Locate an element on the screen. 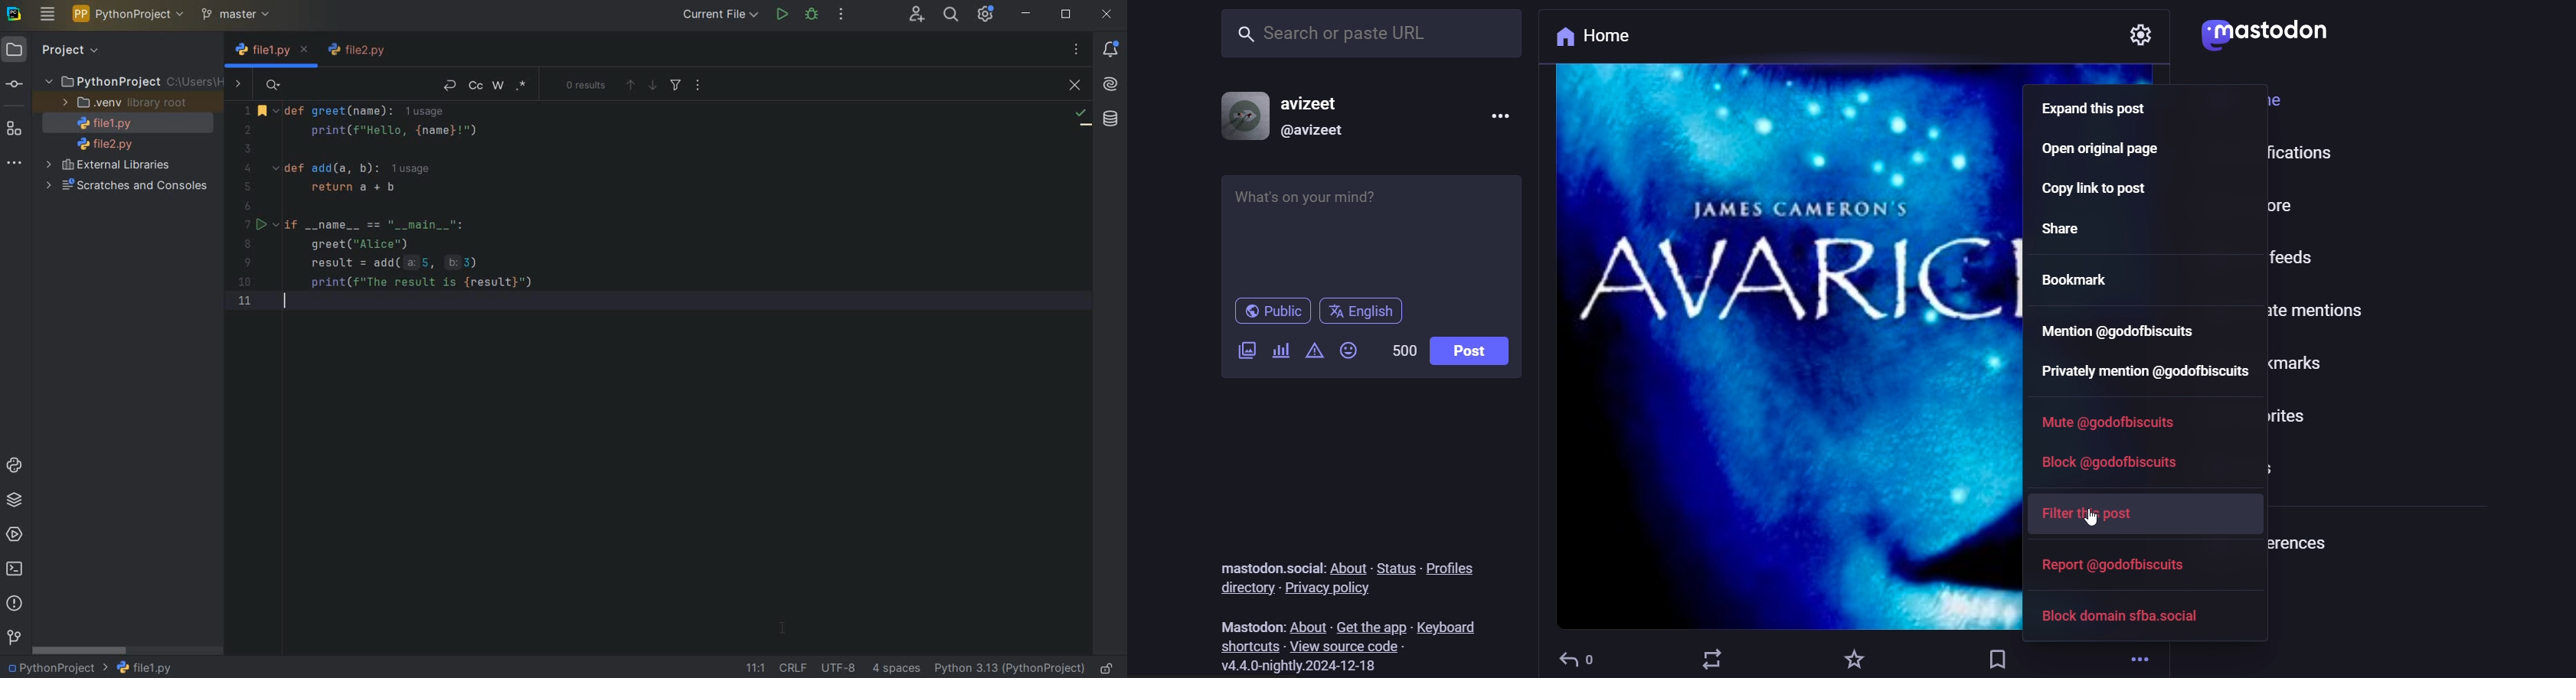 This screenshot has width=2576, height=700. directory is located at coordinates (1241, 588).